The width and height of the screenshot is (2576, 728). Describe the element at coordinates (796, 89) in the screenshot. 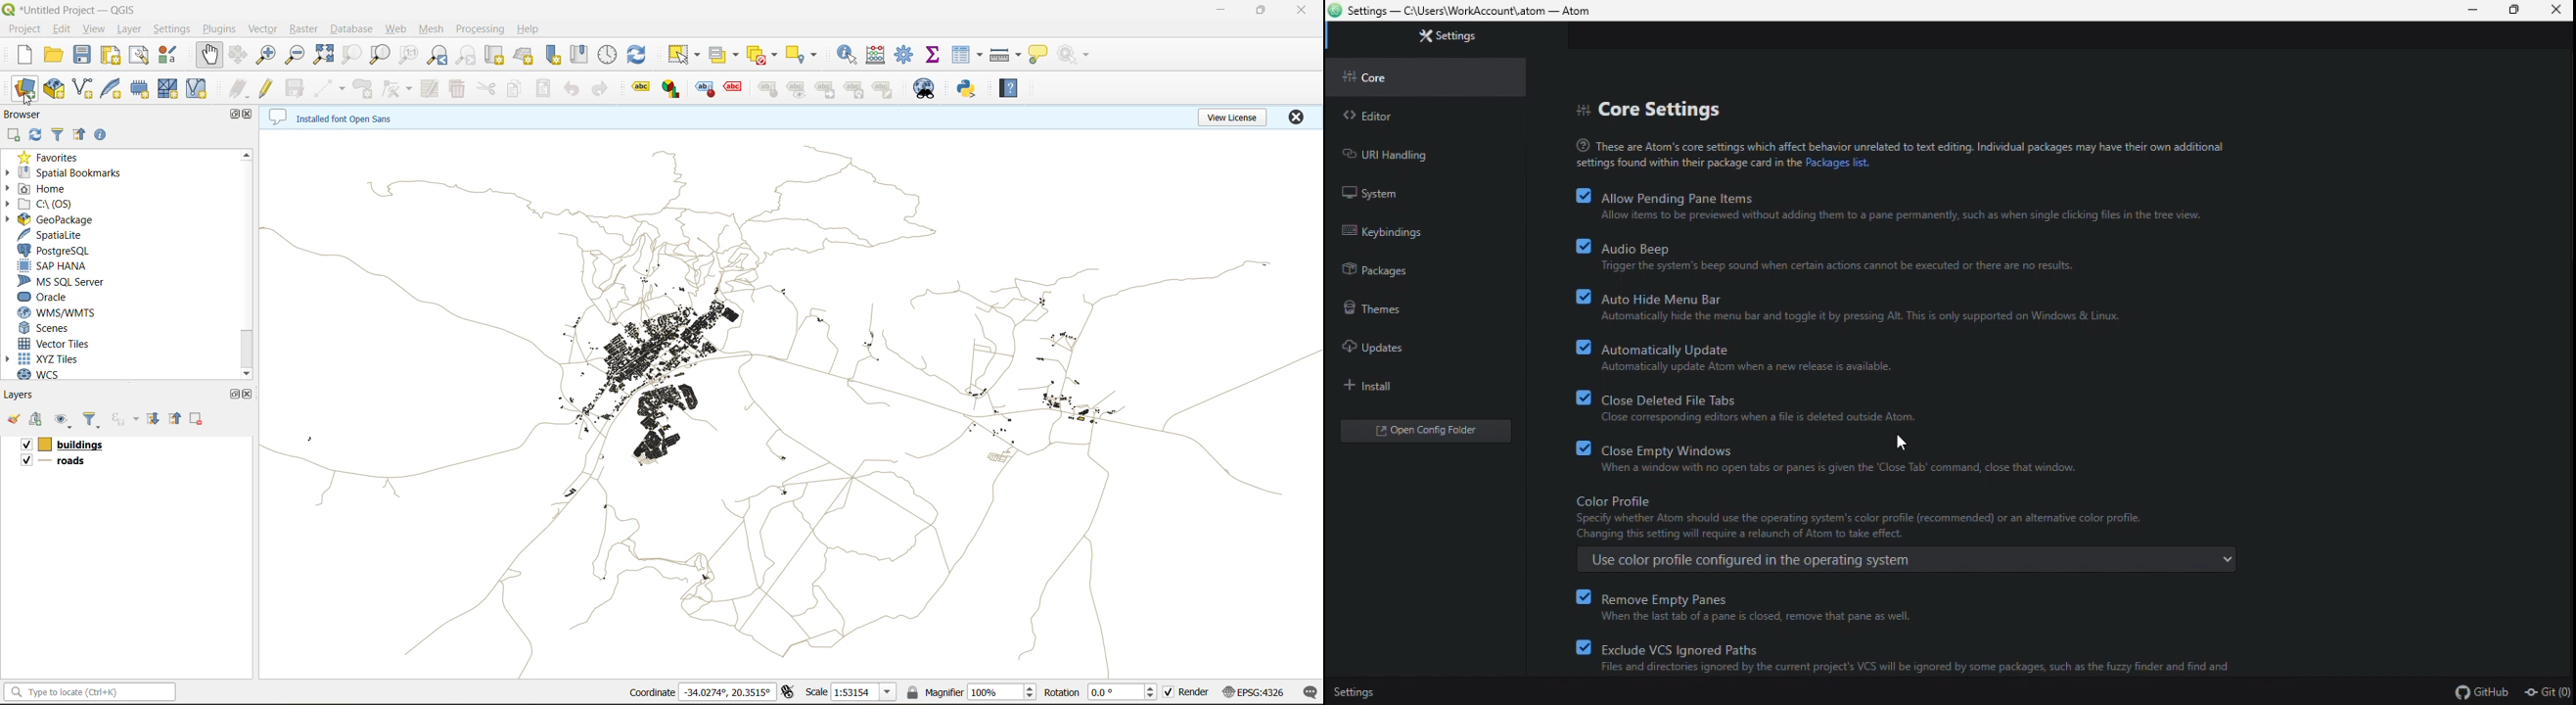

I see `label tool` at that location.